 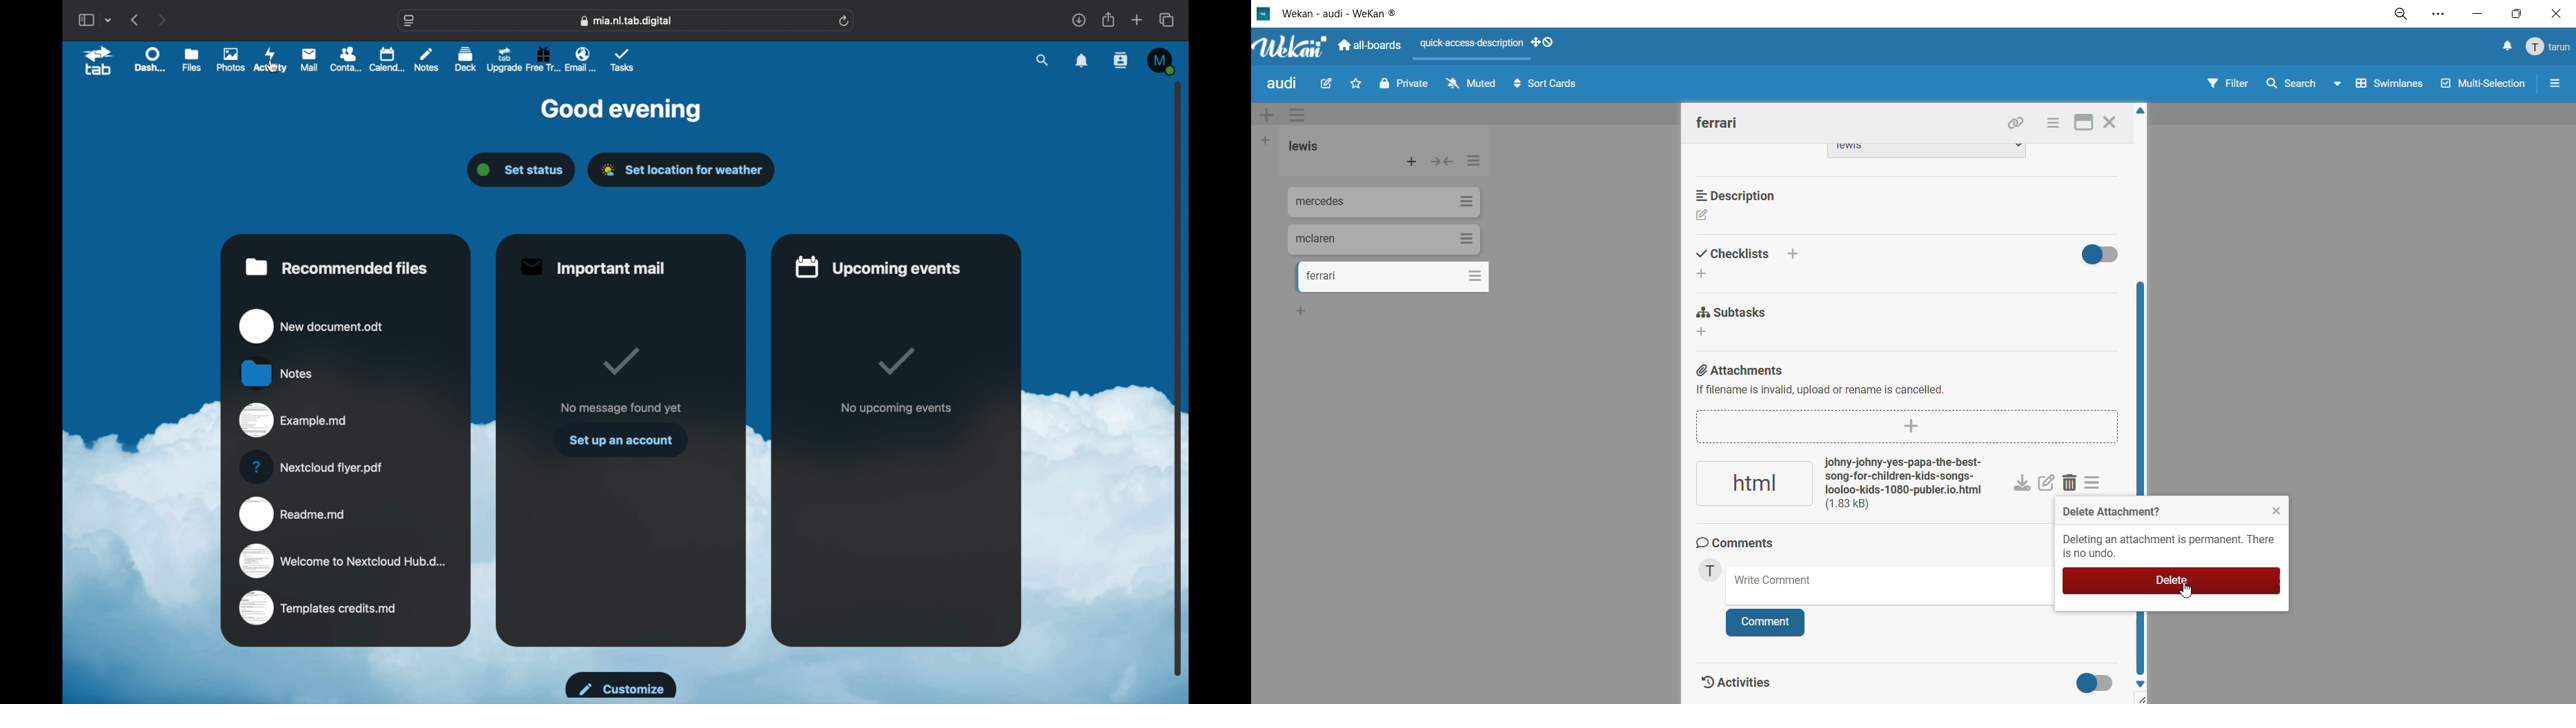 I want to click on filter, so click(x=2232, y=86).